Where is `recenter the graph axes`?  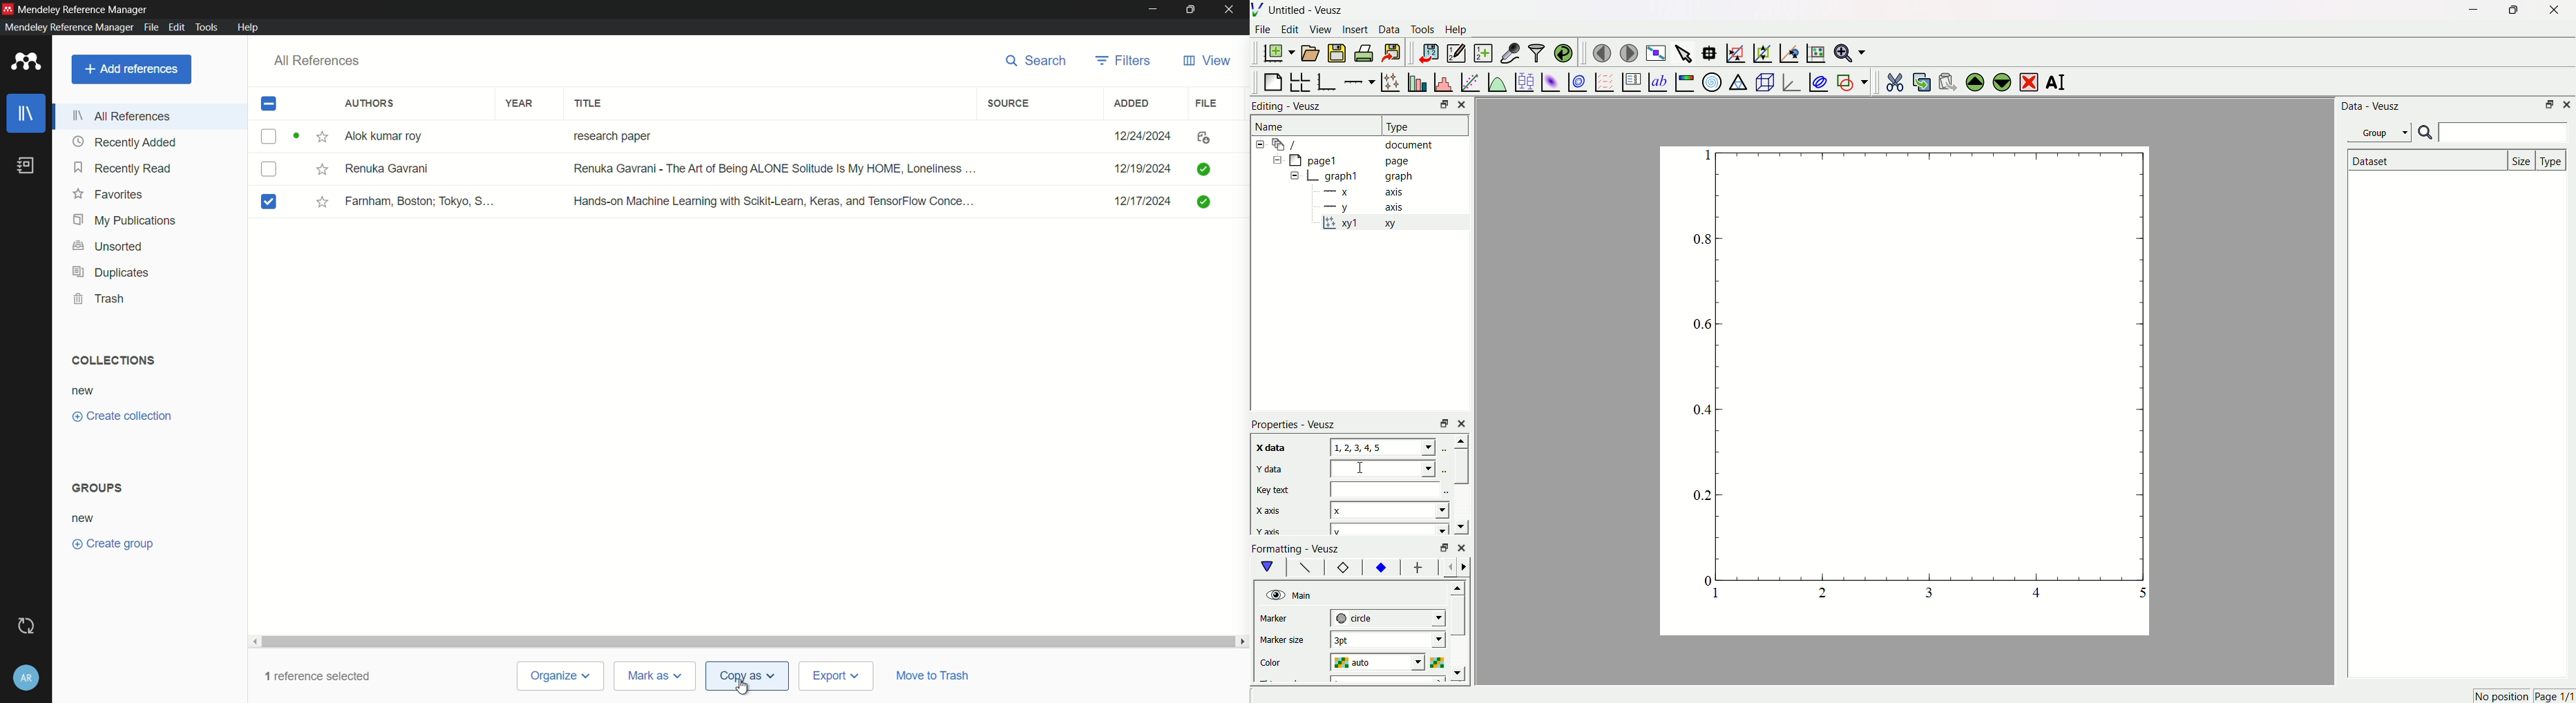
recenter the graph axes is located at coordinates (1786, 50).